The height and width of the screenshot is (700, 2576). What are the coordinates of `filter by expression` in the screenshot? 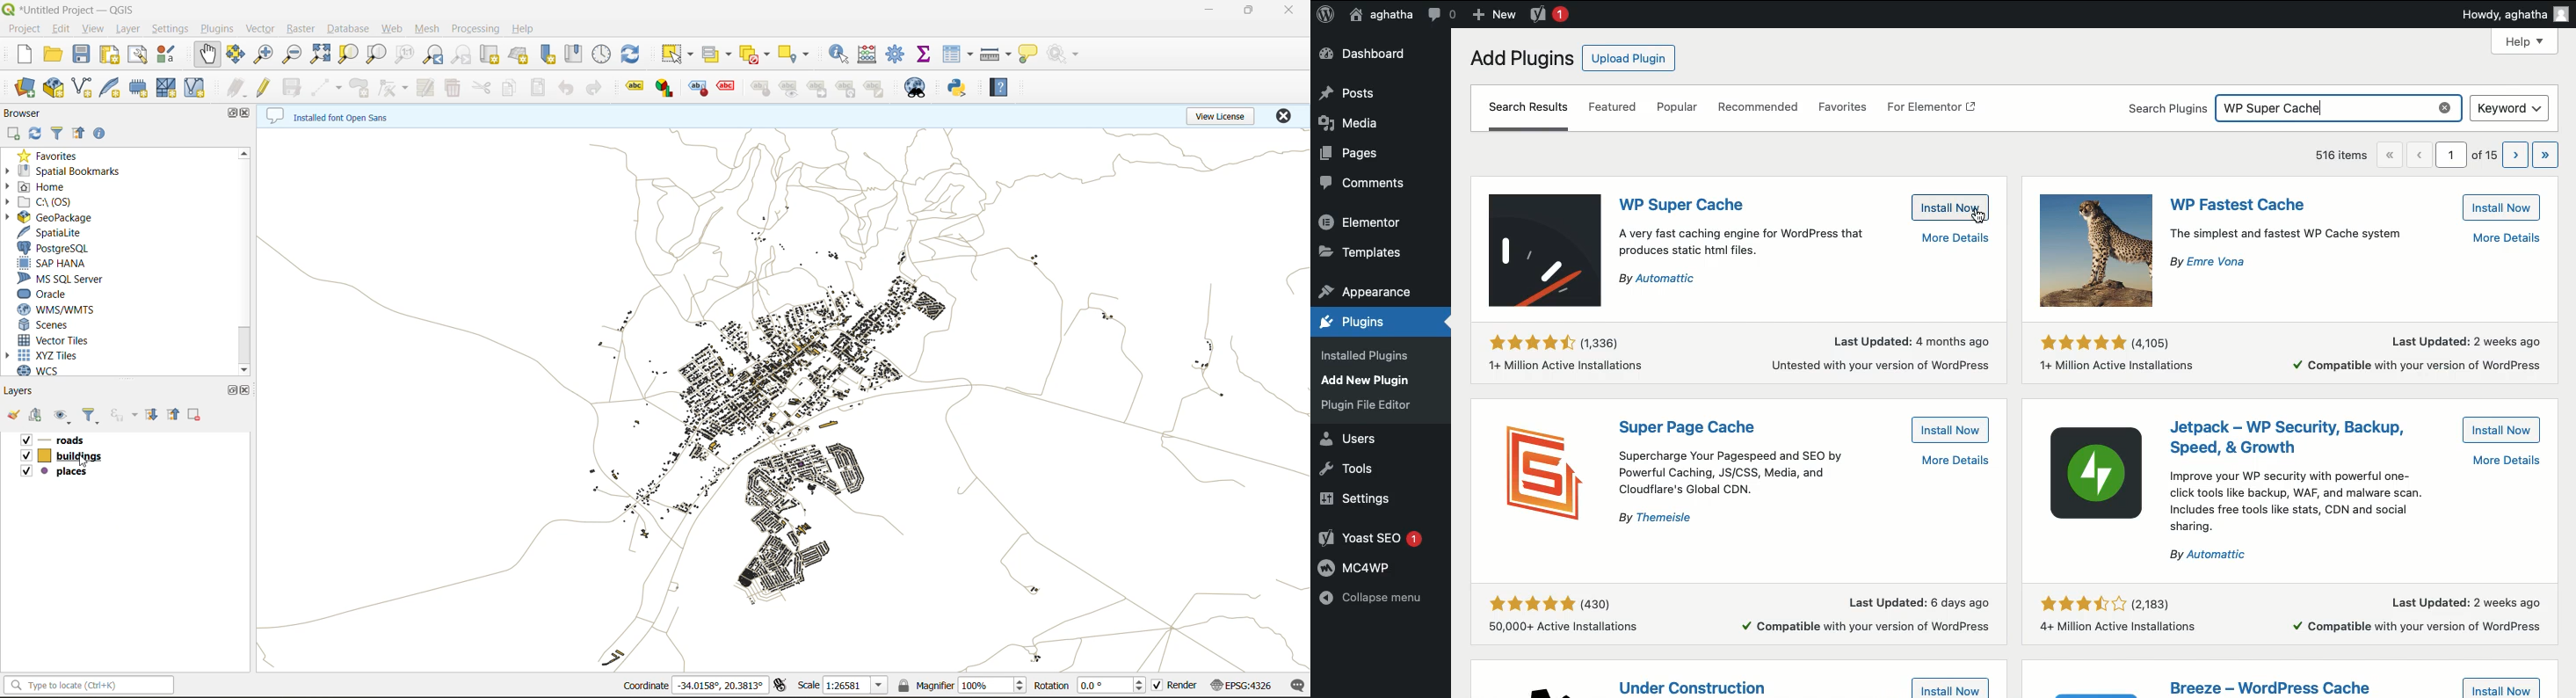 It's located at (123, 415).